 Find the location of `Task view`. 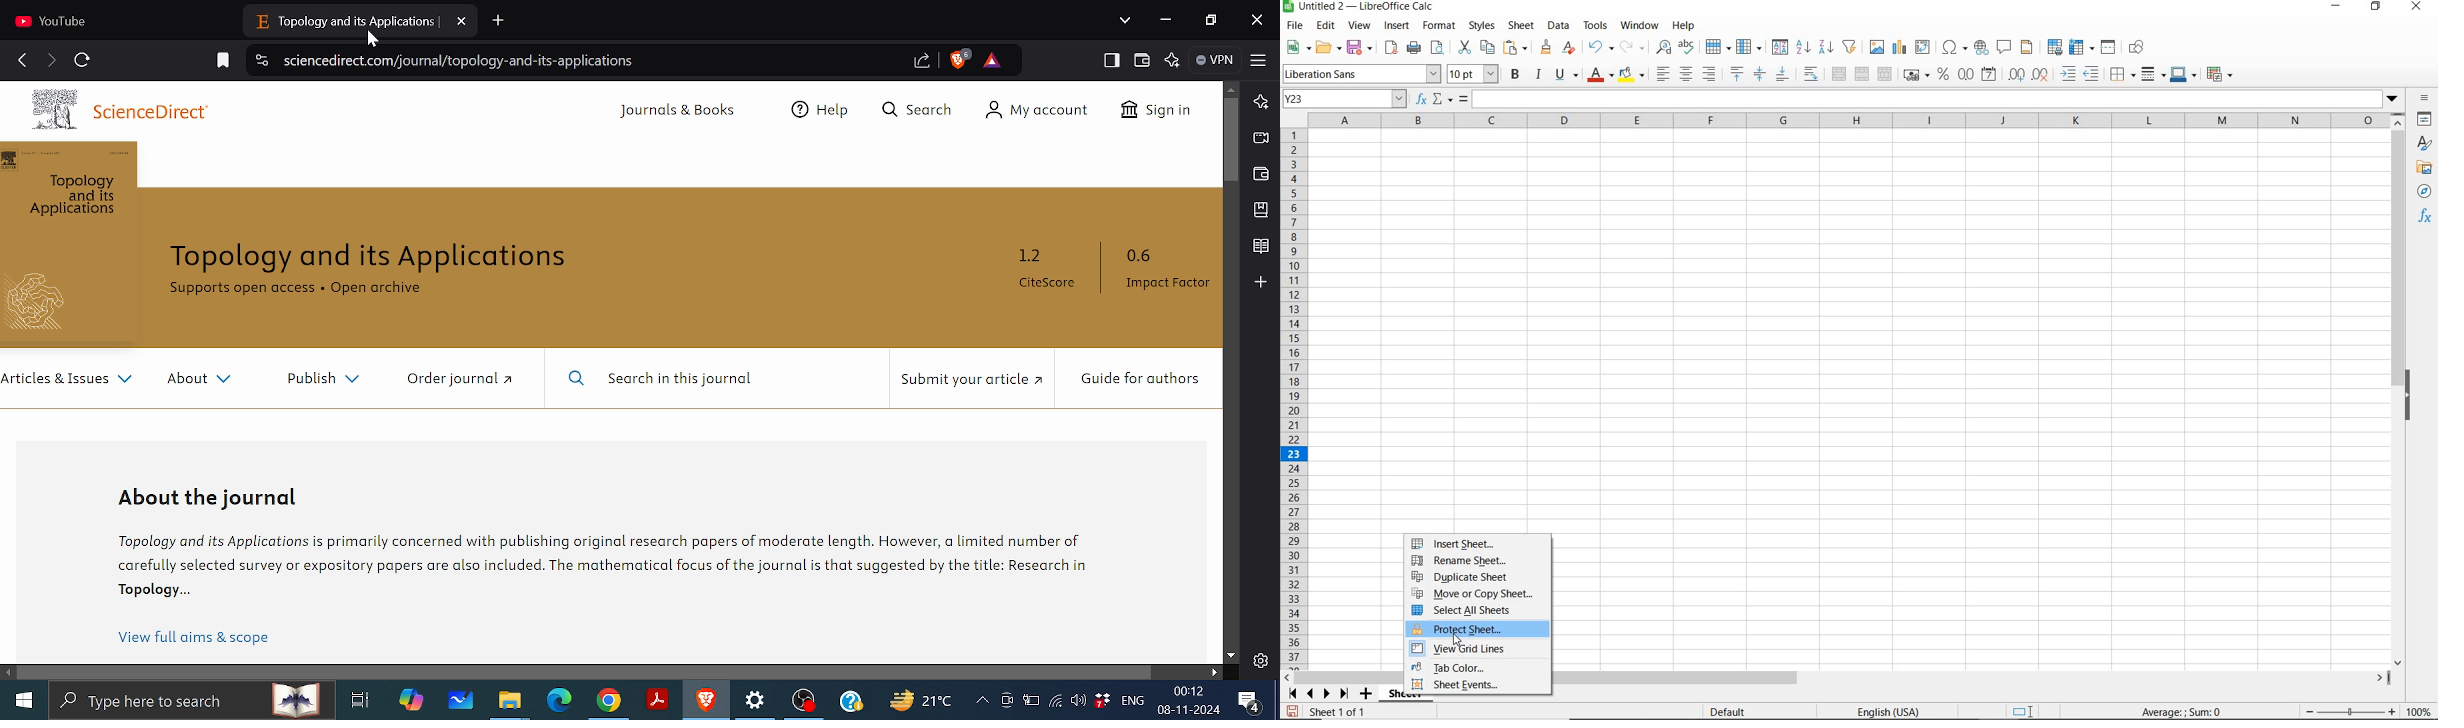

Task view is located at coordinates (360, 700).